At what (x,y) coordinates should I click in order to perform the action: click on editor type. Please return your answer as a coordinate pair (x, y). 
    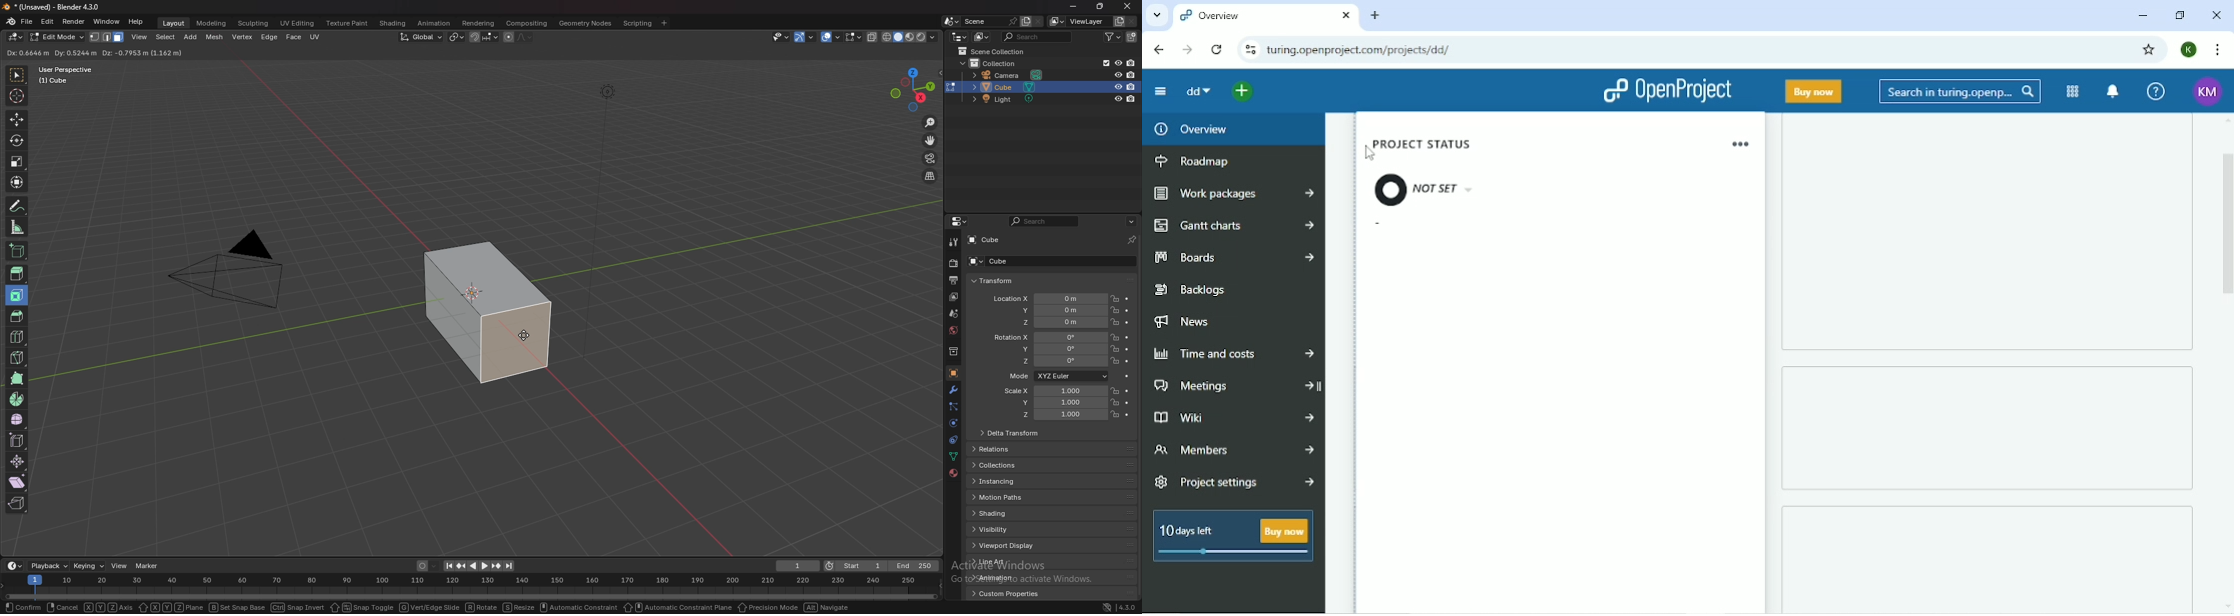
    Looking at the image, I should click on (17, 37).